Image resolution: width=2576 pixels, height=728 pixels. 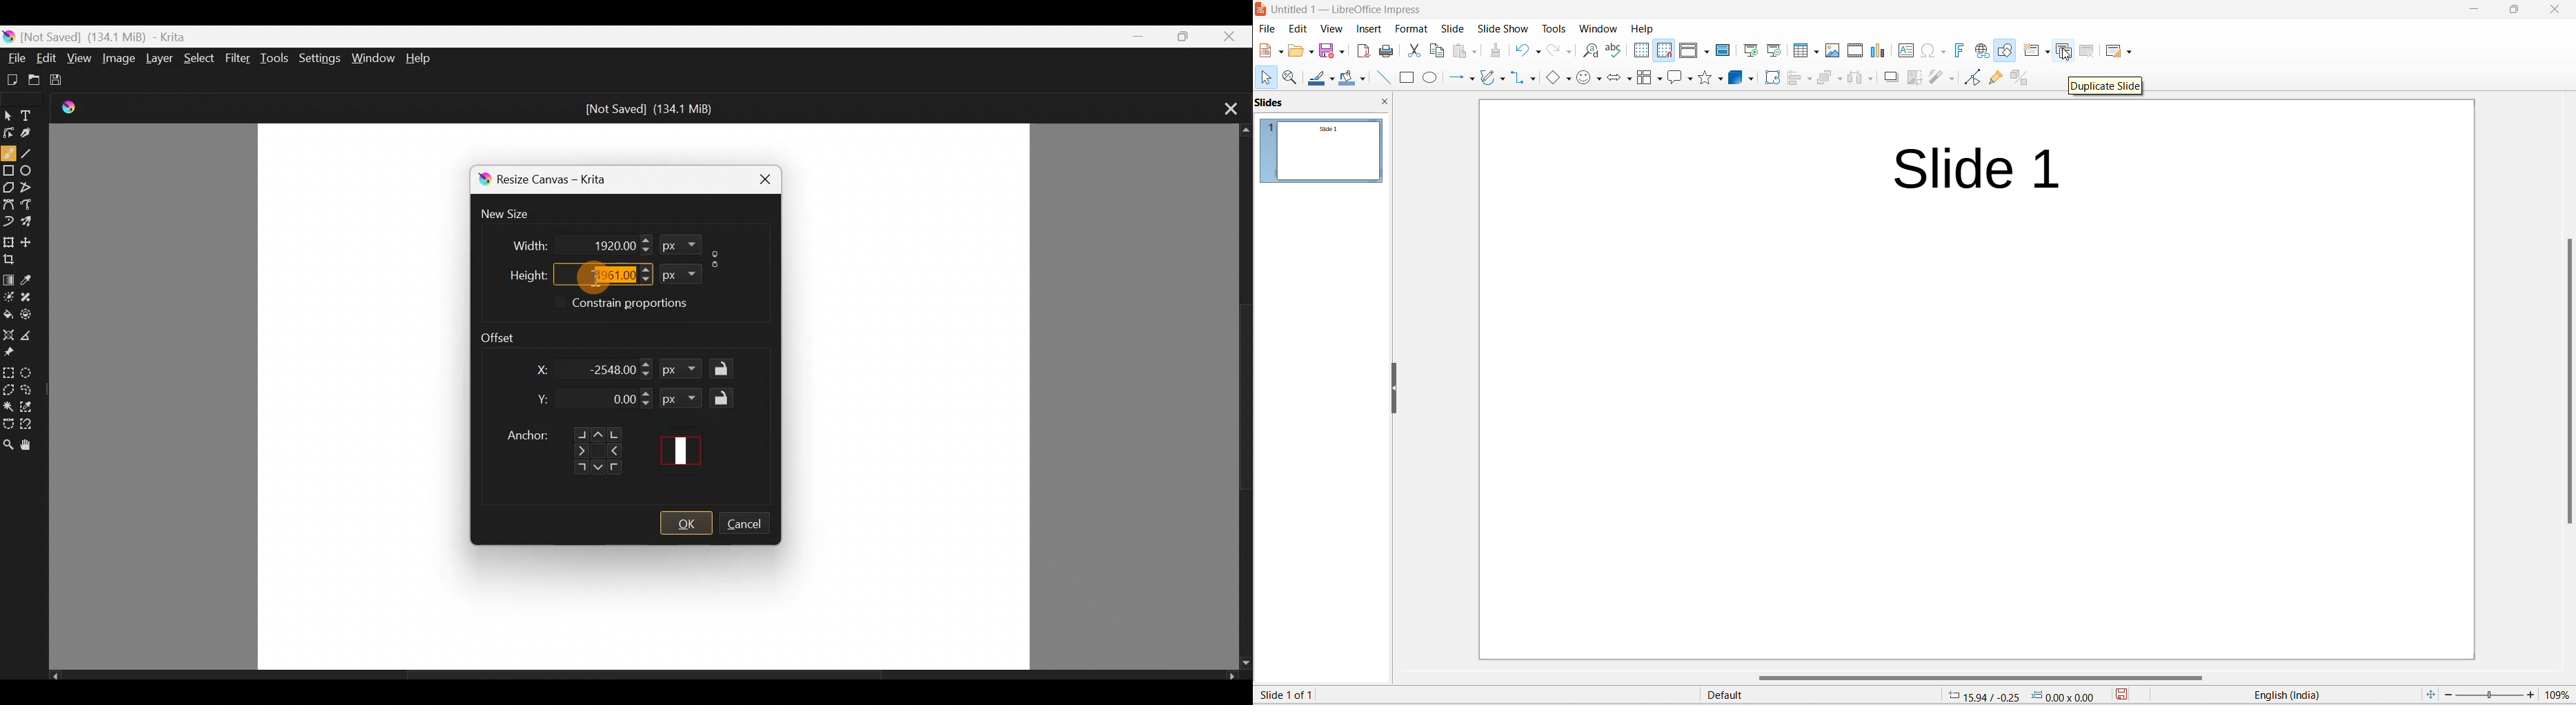 I want to click on Edit, so click(x=47, y=57).